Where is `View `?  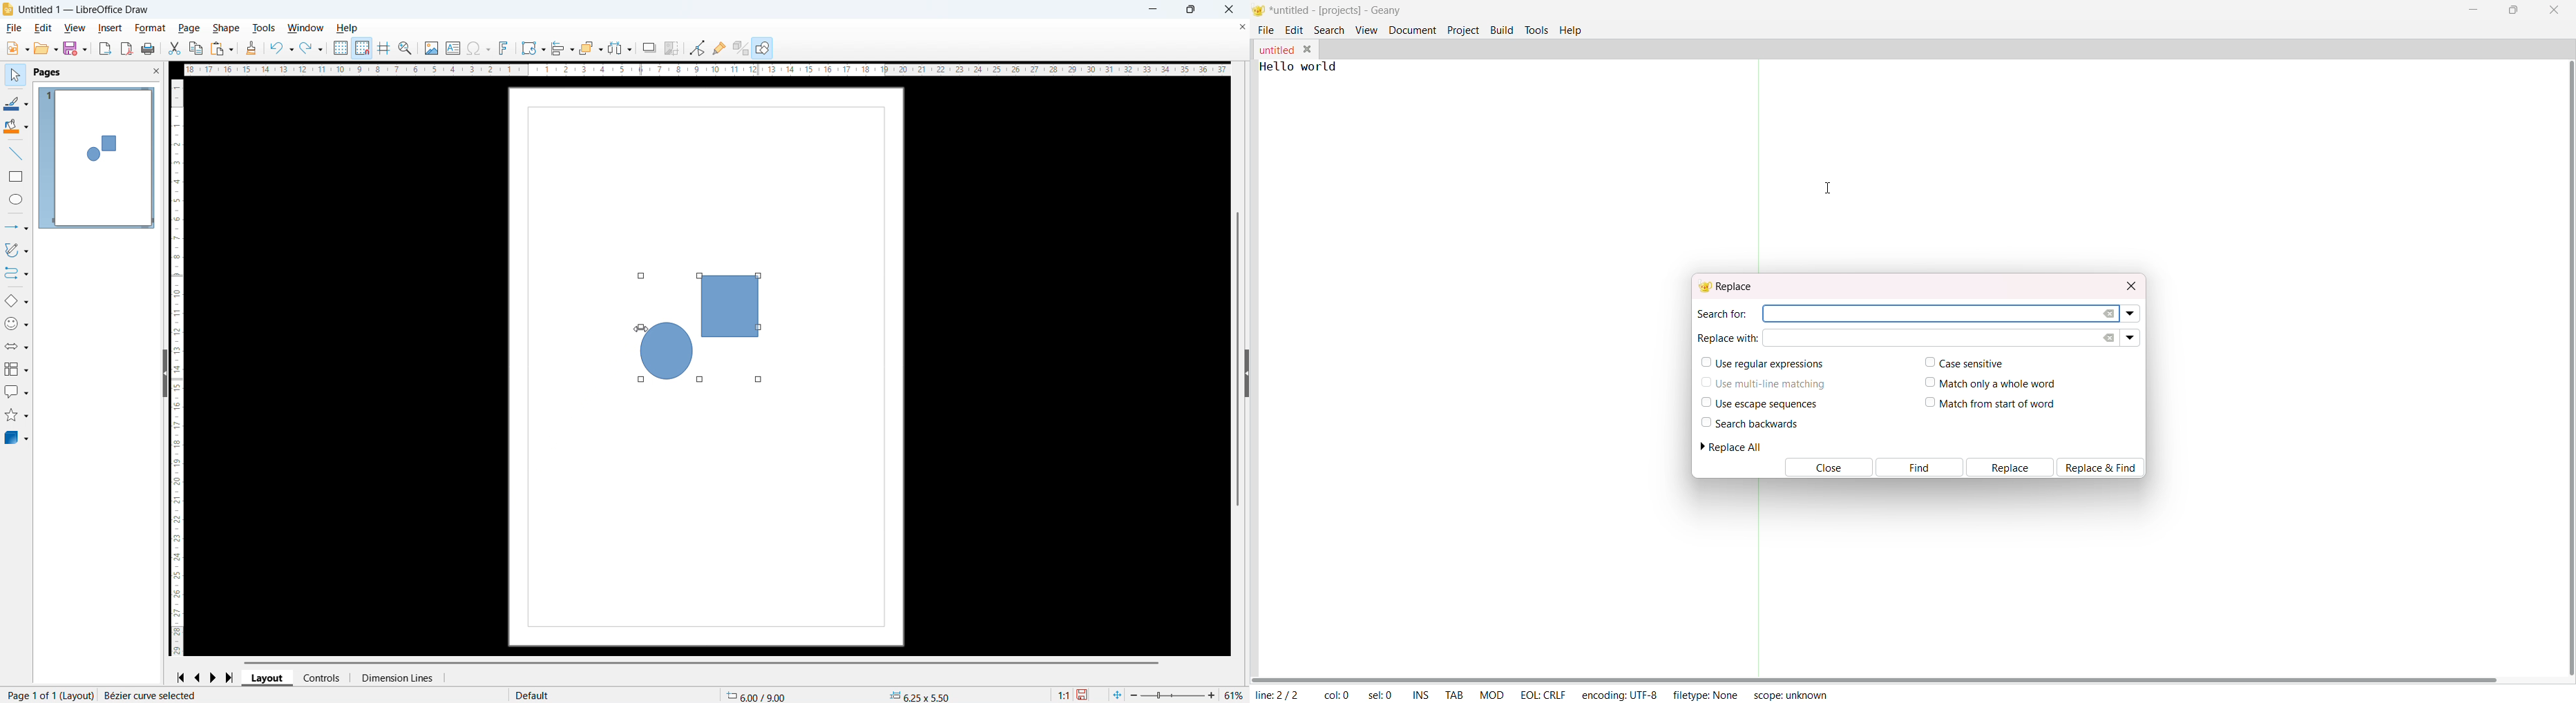 View  is located at coordinates (74, 28).